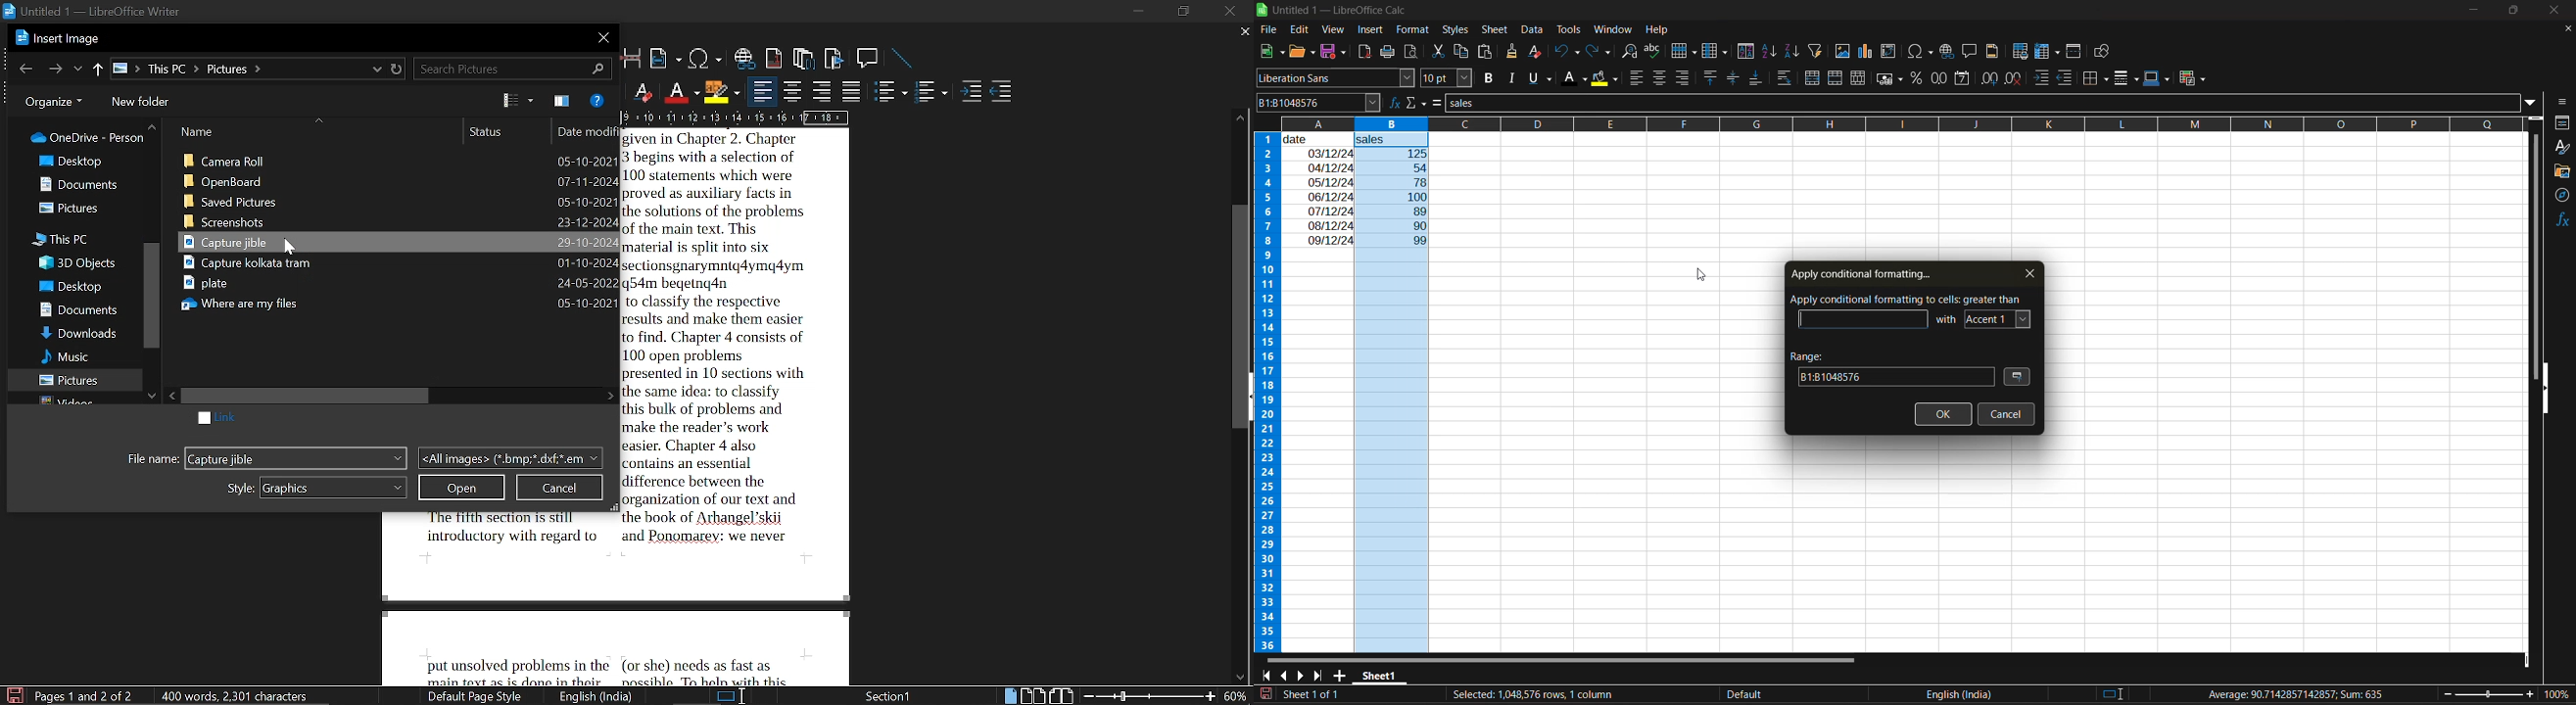  I want to click on insert comment, so click(1971, 52).